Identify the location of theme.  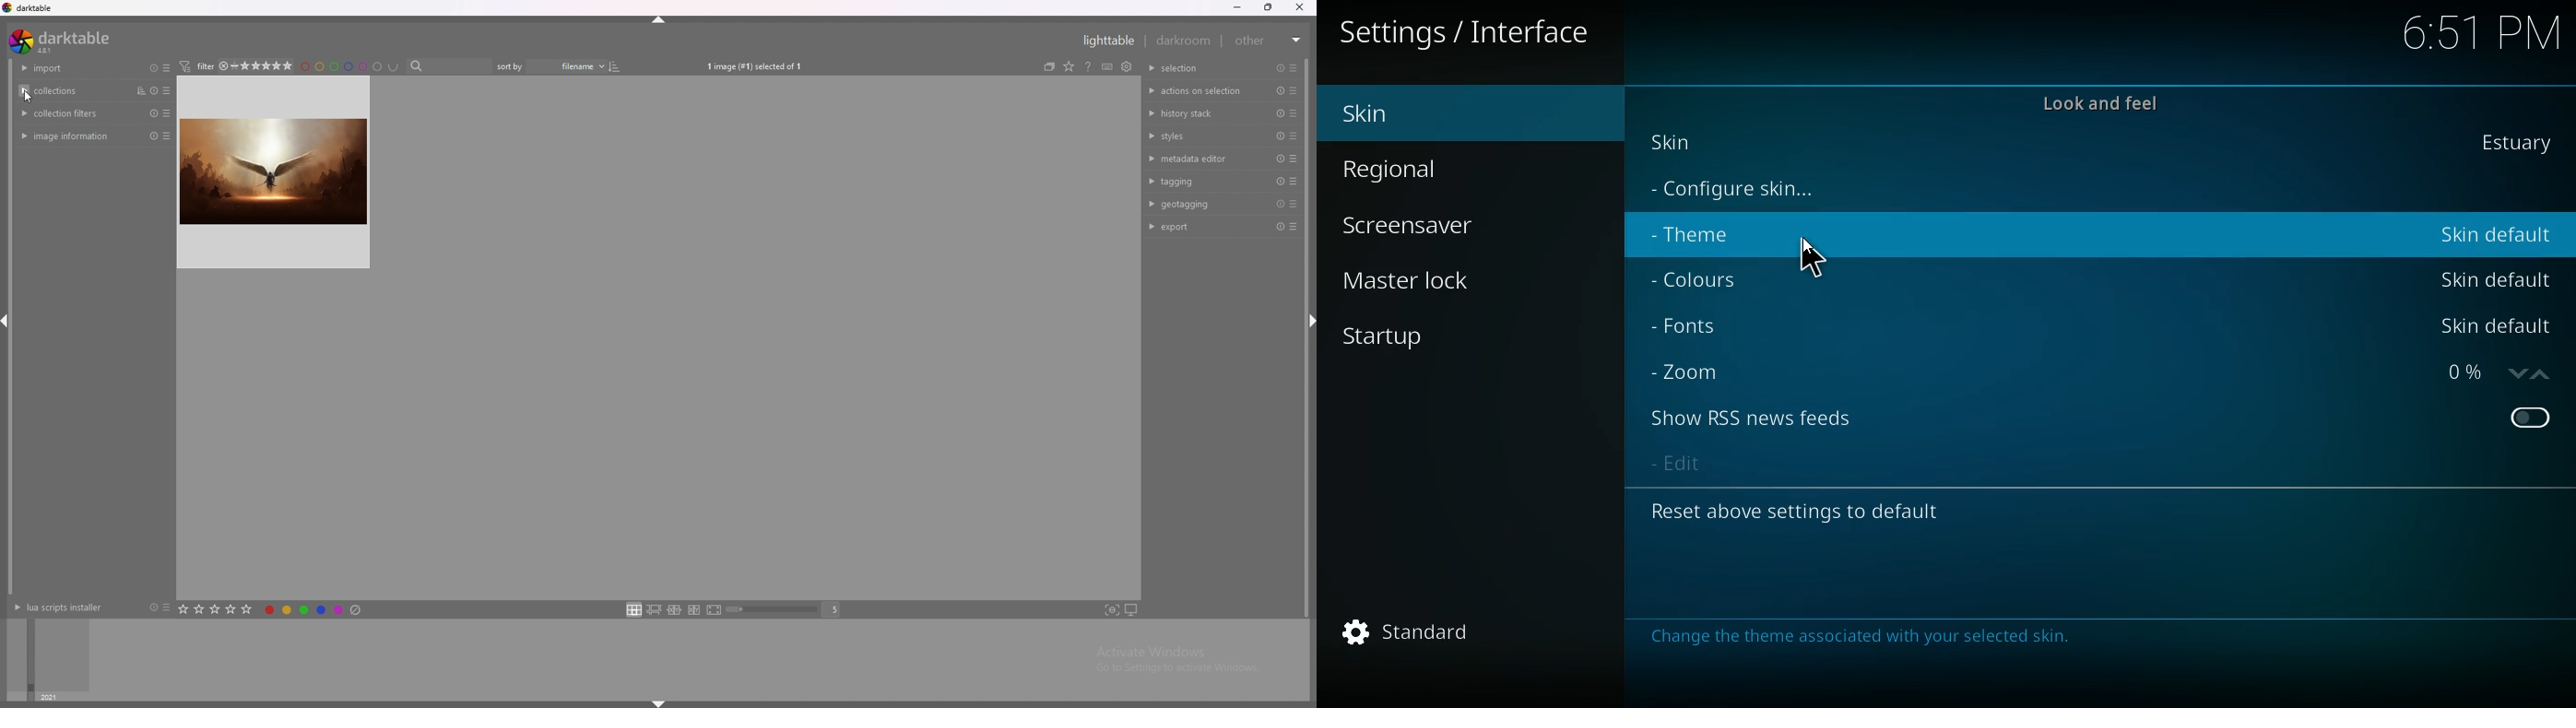
(1705, 238).